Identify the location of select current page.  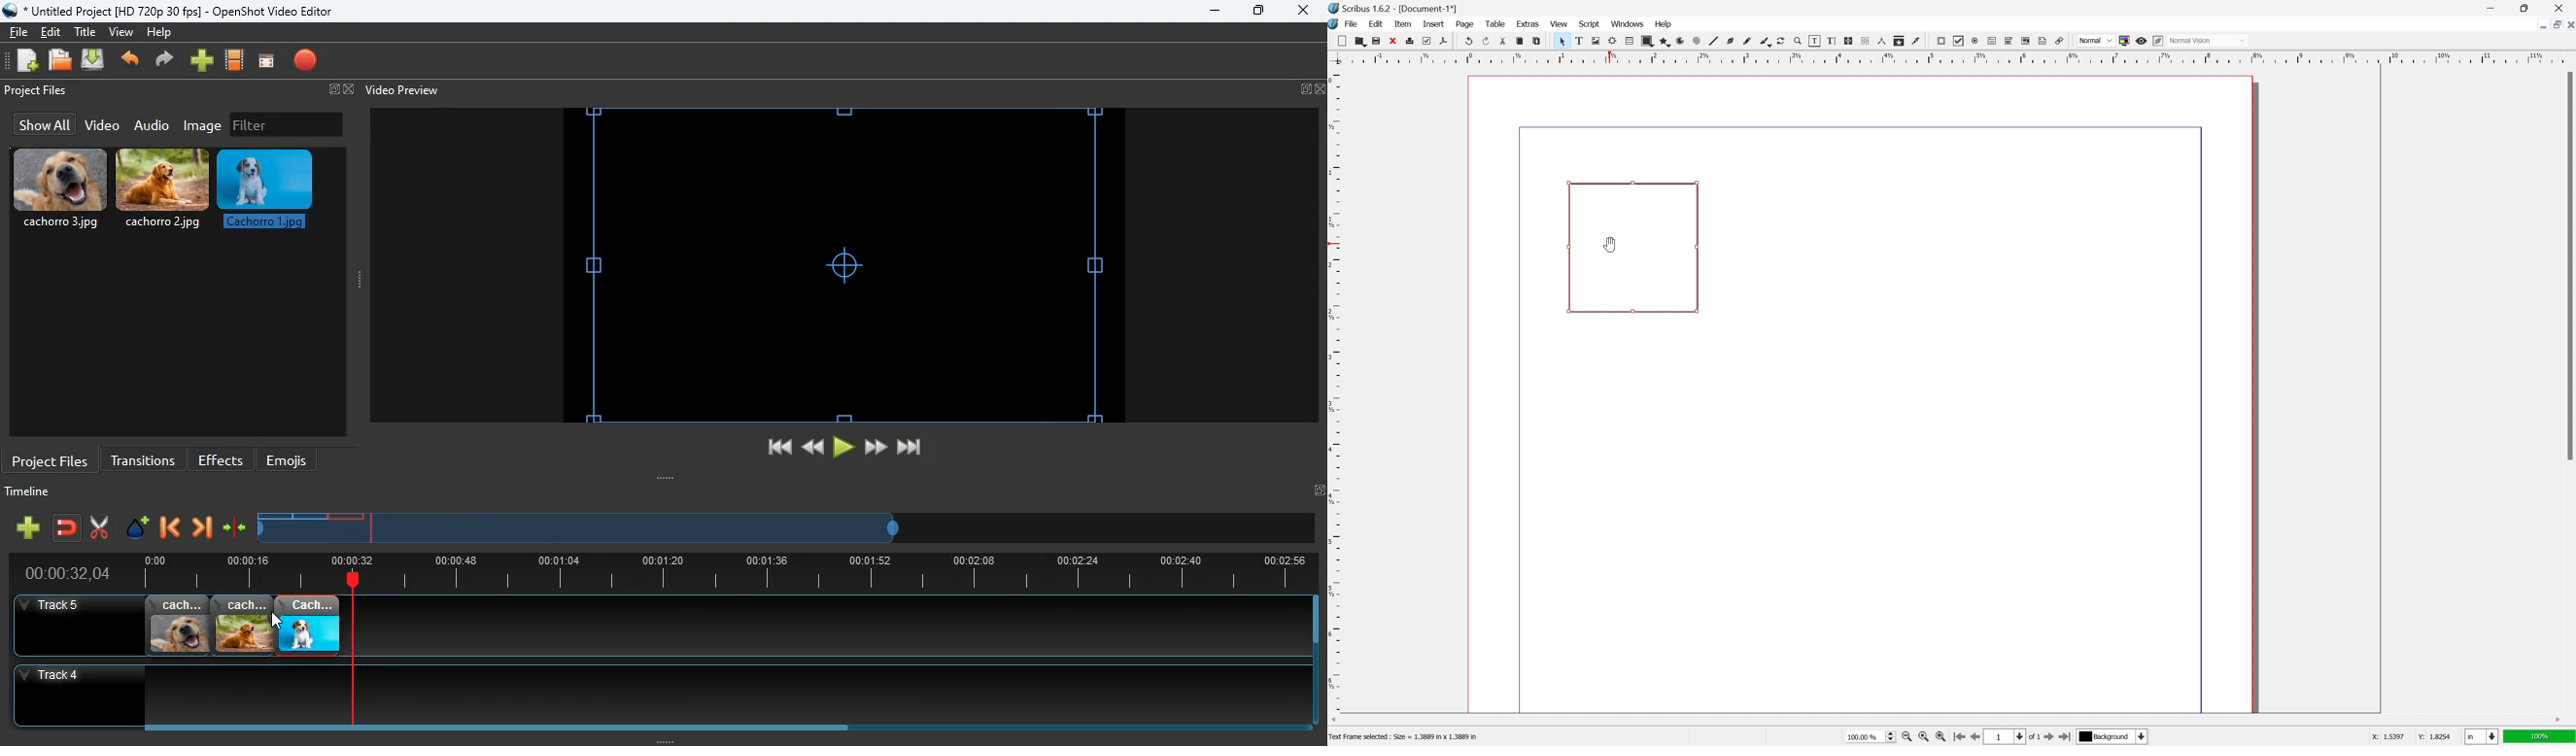
(2015, 738).